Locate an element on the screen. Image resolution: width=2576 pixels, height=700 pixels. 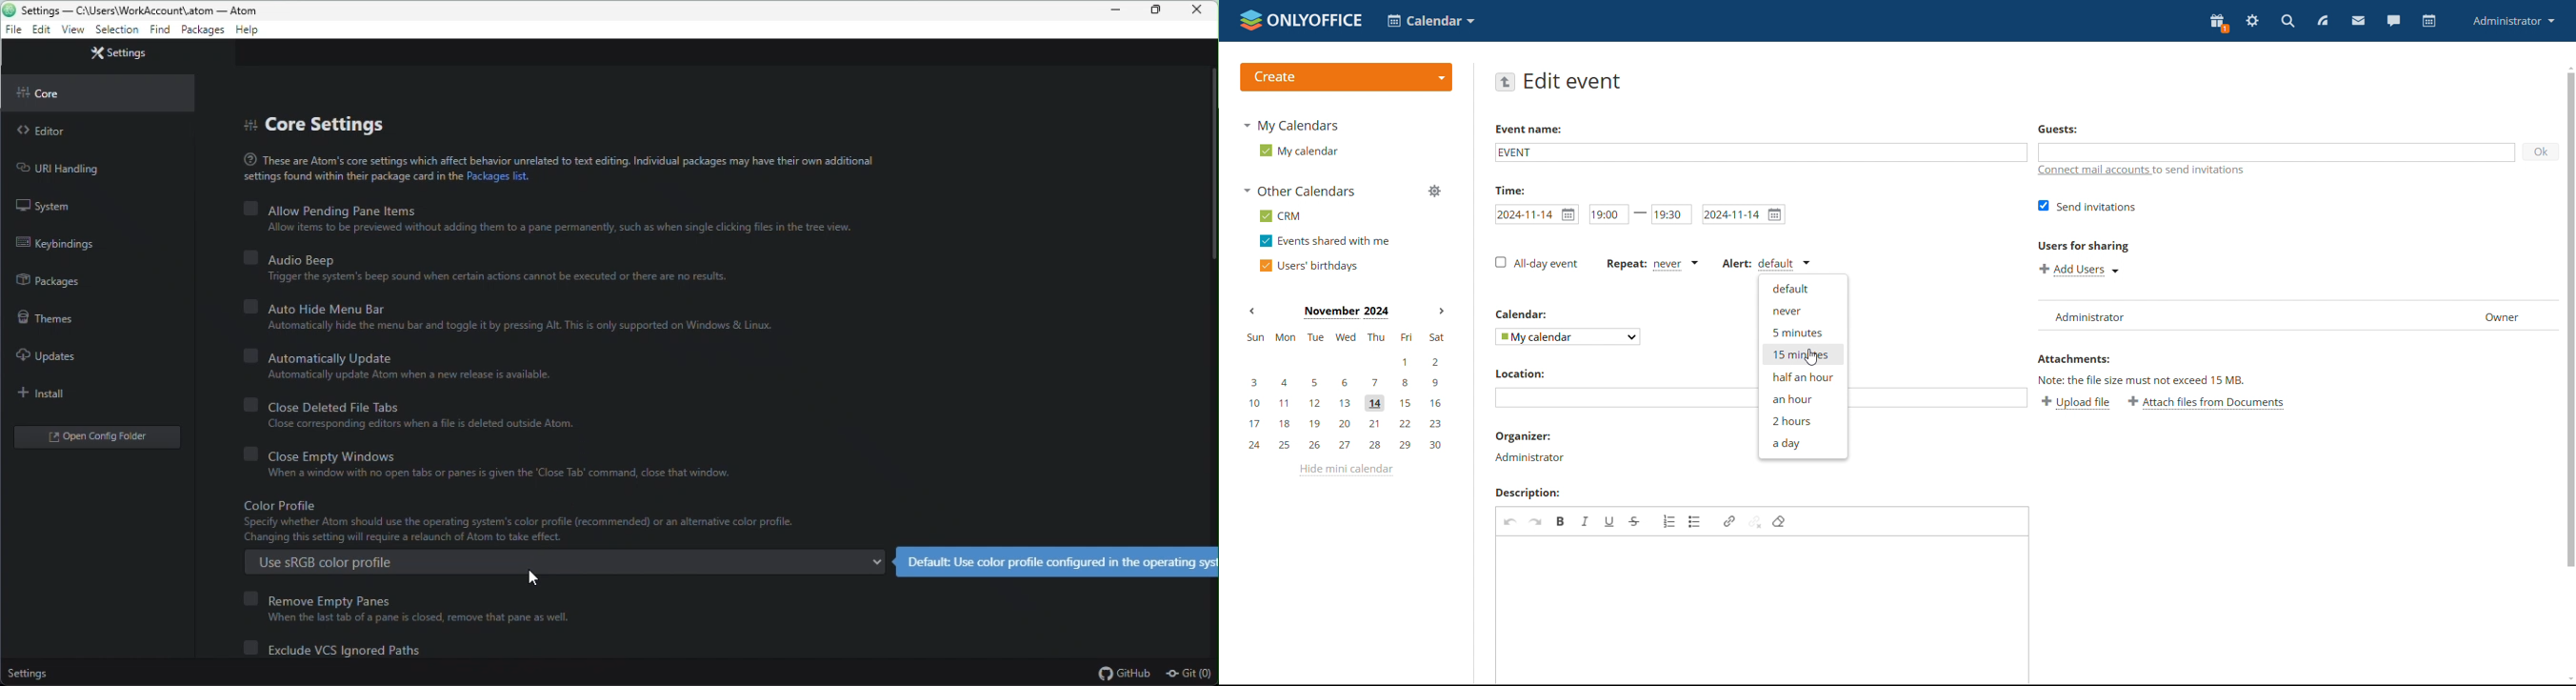
Settings is located at coordinates (29, 676).